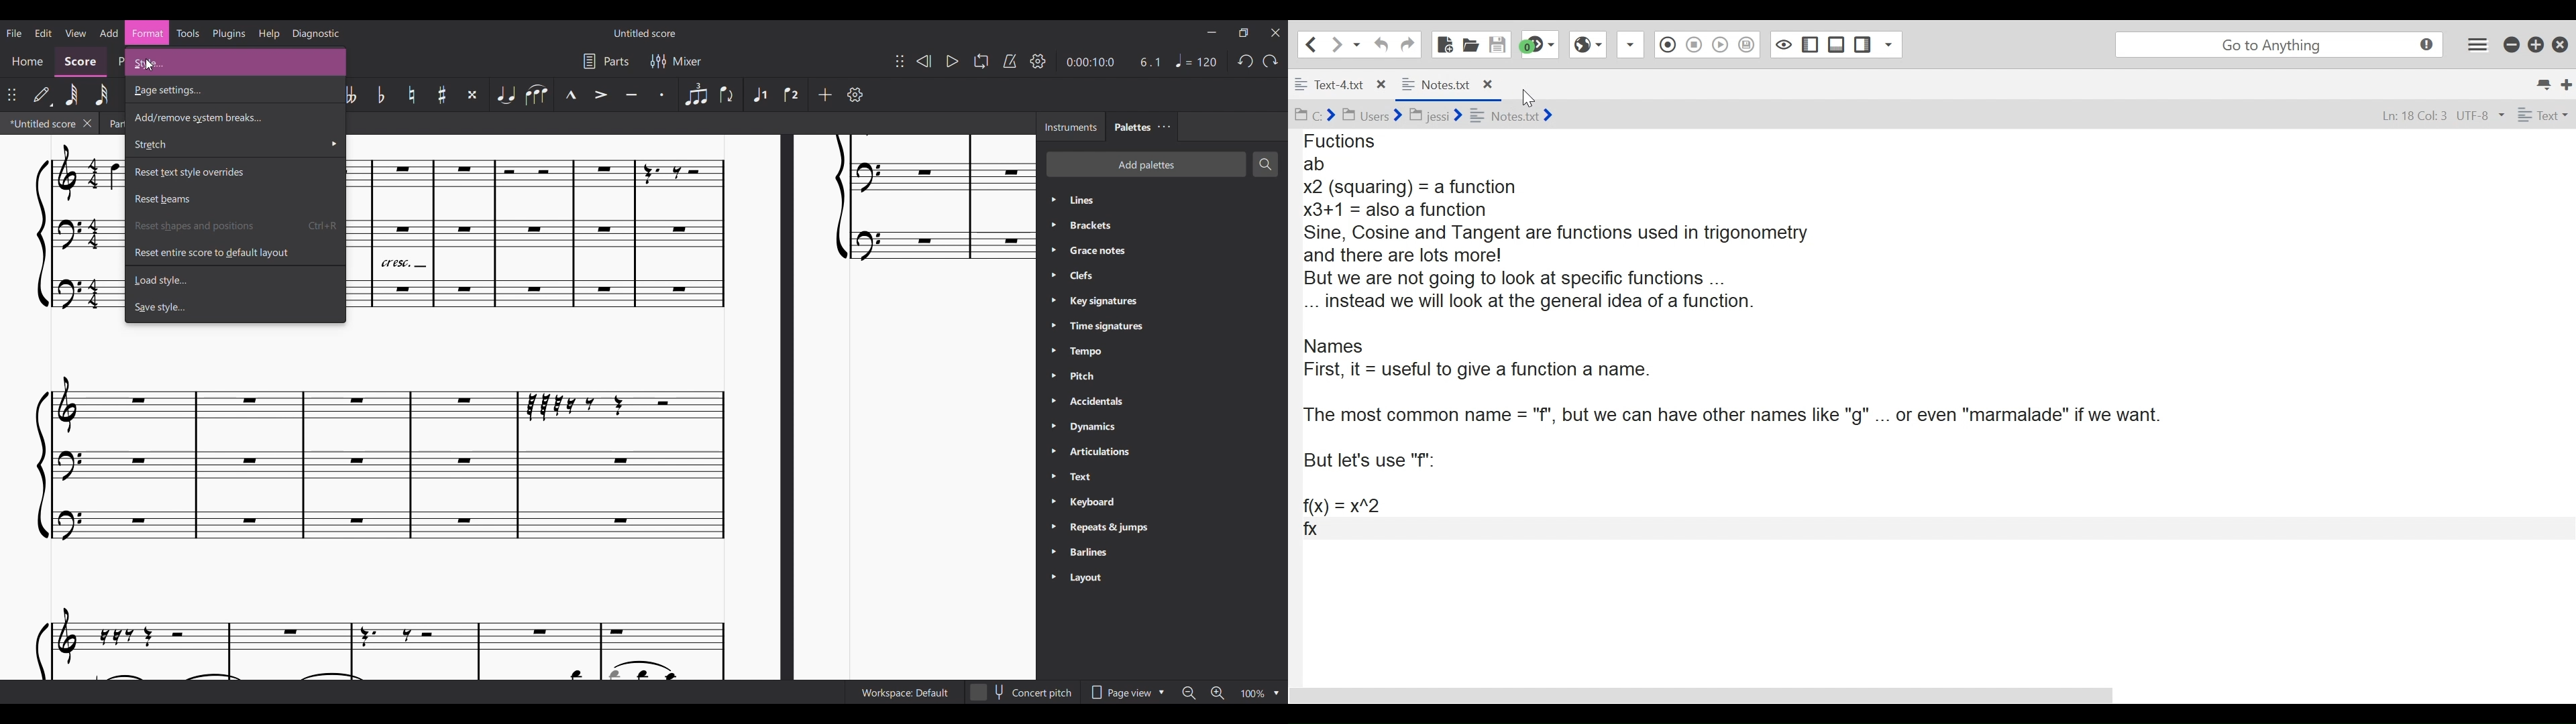 The image size is (2576, 728). What do you see at coordinates (1022, 692) in the screenshot?
I see `Toggle for Concert pitch` at bounding box center [1022, 692].